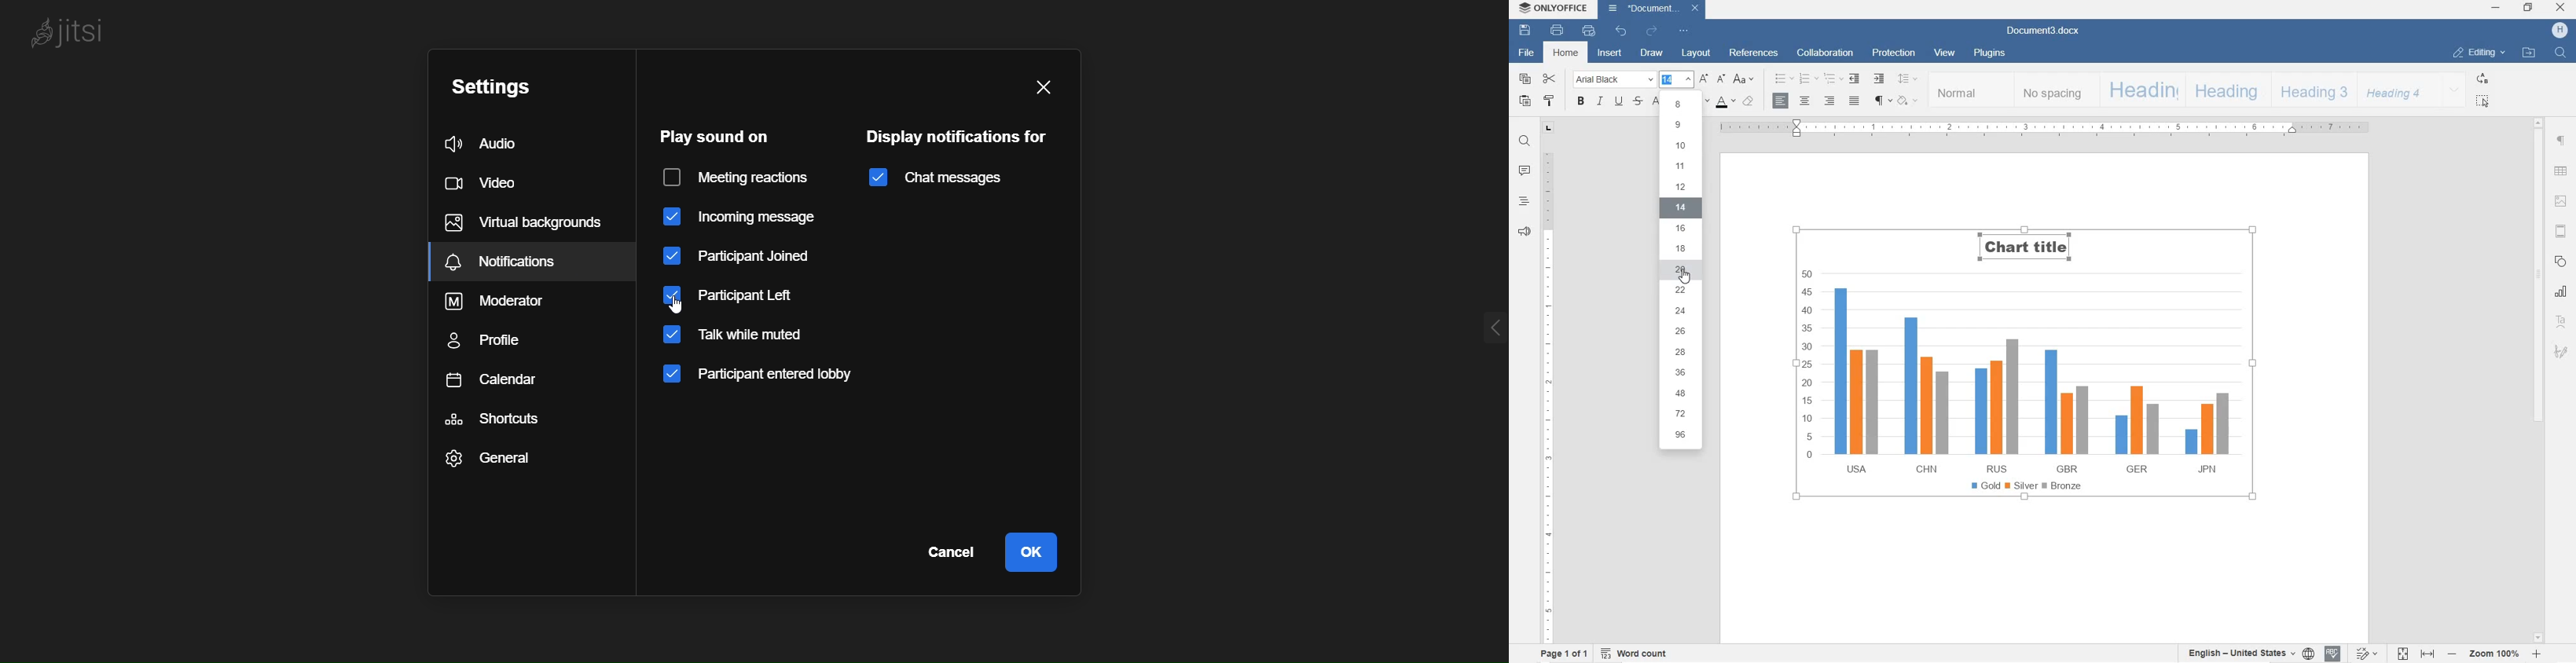 This screenshot has width=2576, height=672. I want to click on HP, so click(2559, 30).